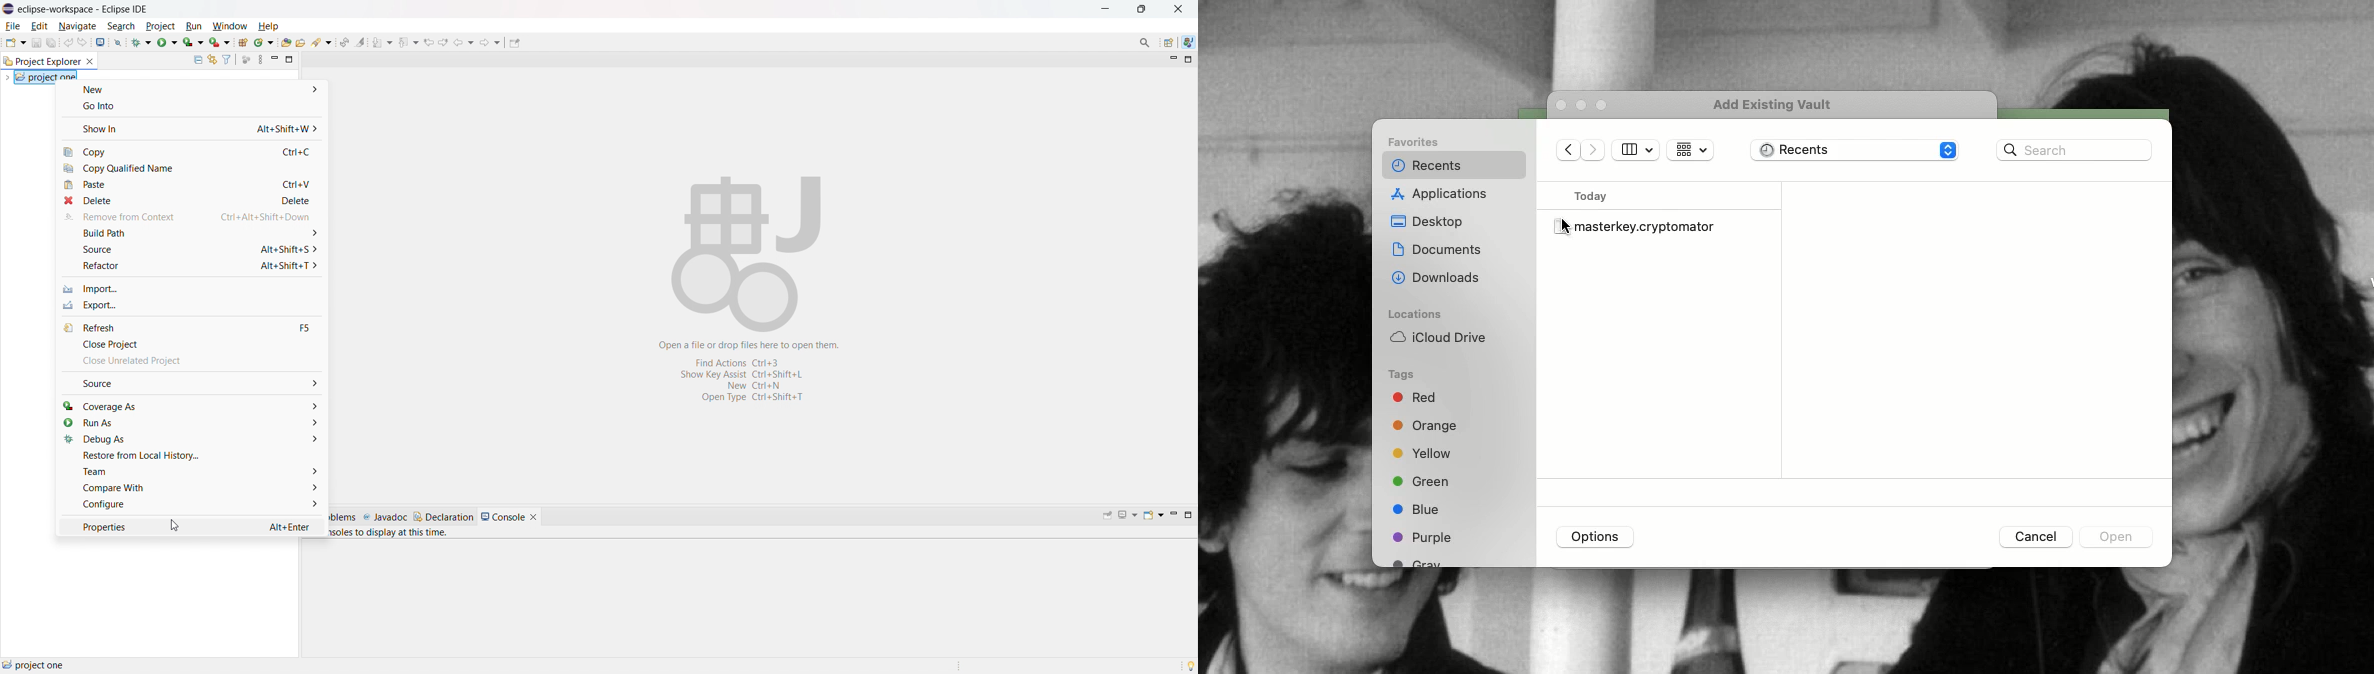  I want to click on Tags, so click(1402, 375).